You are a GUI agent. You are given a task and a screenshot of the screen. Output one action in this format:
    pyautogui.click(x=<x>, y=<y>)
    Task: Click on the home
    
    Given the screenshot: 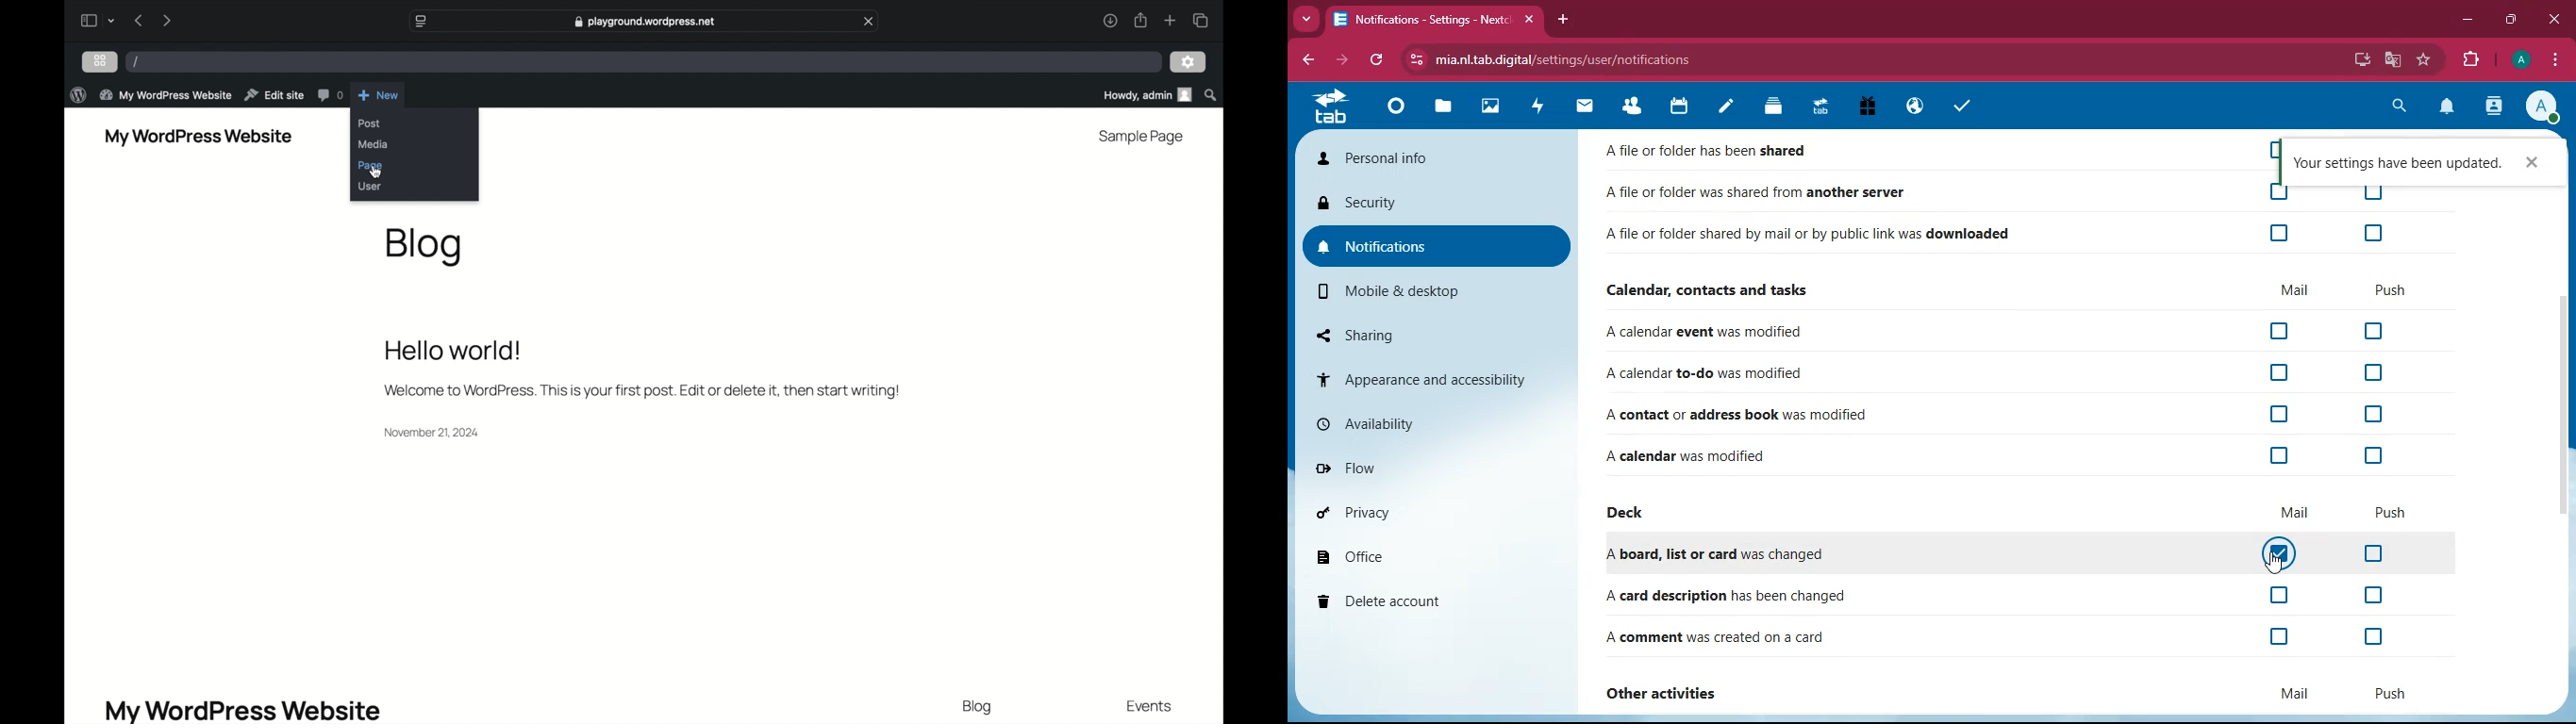 What is the action you would take?
    pyautogui.click(x=1329, y=106)
    